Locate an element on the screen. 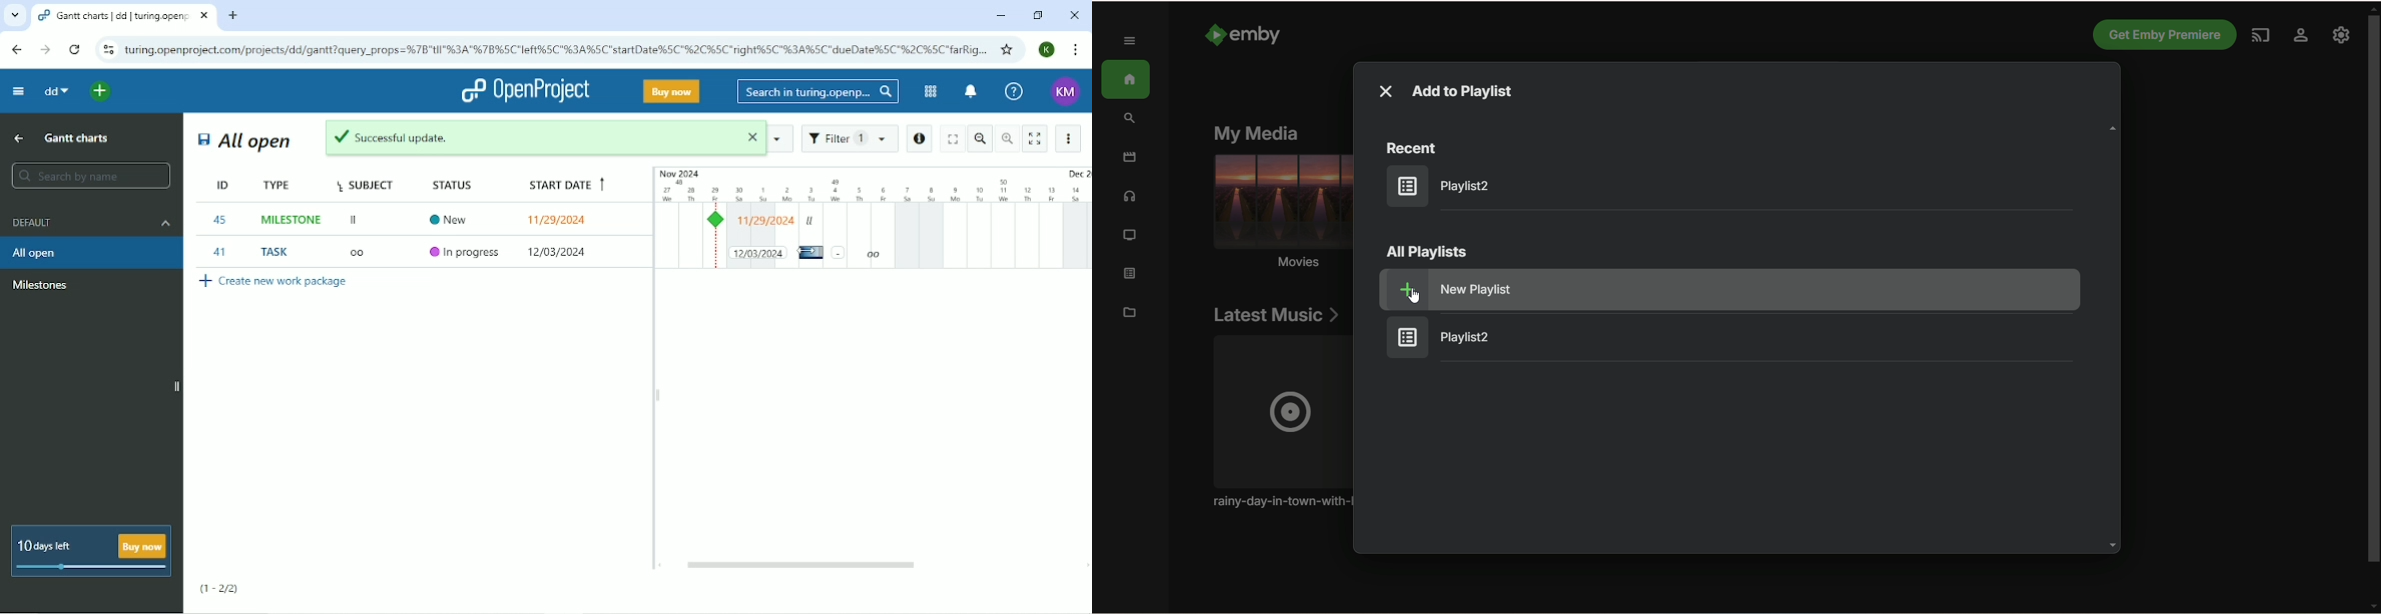 The height and width of the screenshot is (616, 2408). View site information is located at coordinates (107, 50).